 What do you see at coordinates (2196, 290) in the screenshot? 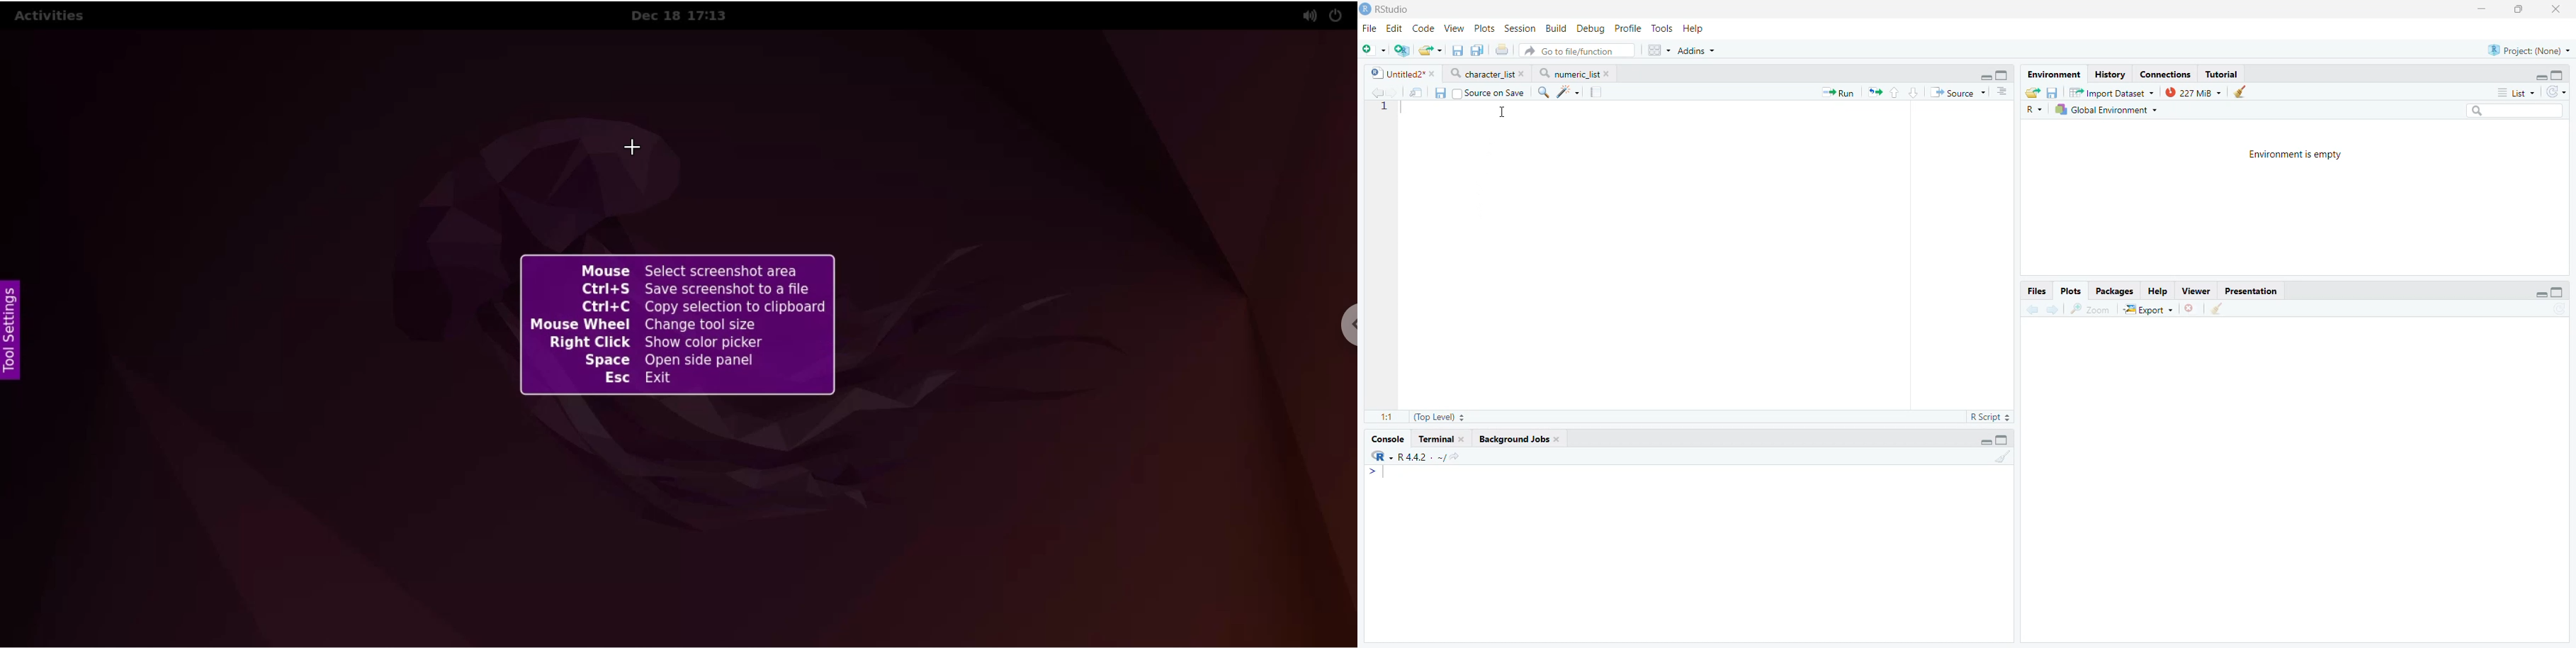
I see `Viewer` at bounding box center [2196, 290].